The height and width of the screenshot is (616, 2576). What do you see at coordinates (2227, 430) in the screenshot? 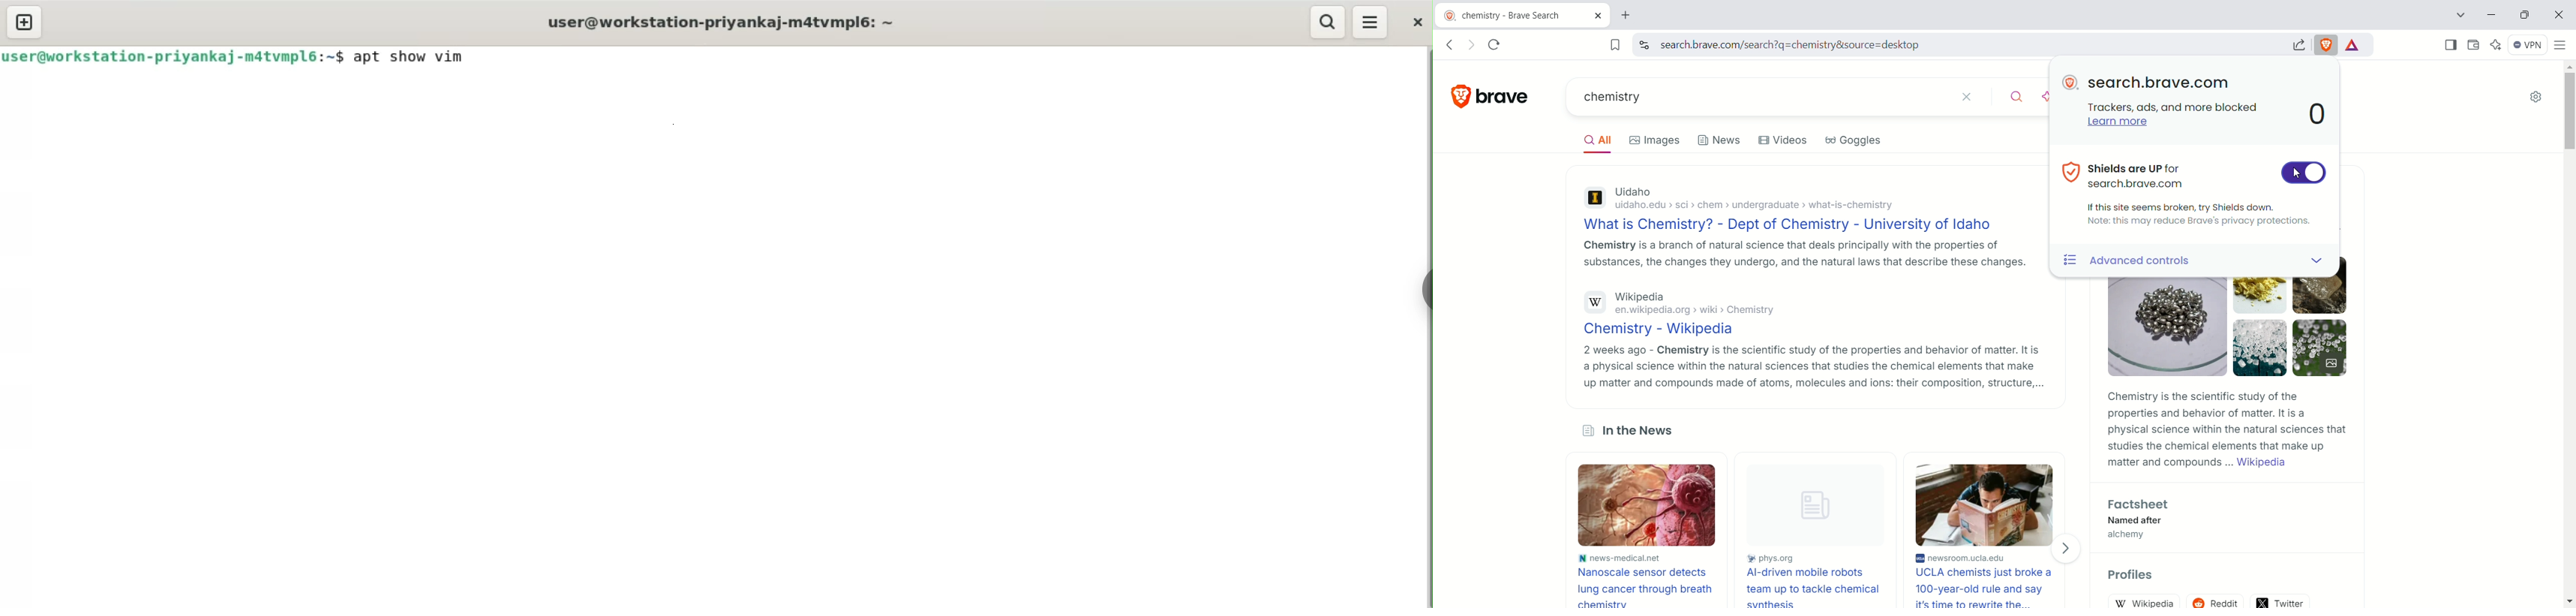
I see `Chemistry is the scientific study of the properties and behavior of matter. It is a physical science within the natural sciences that studies the chemical elements that make up matter and compounds … Wikipedia` at bounding box center [2227, 430].